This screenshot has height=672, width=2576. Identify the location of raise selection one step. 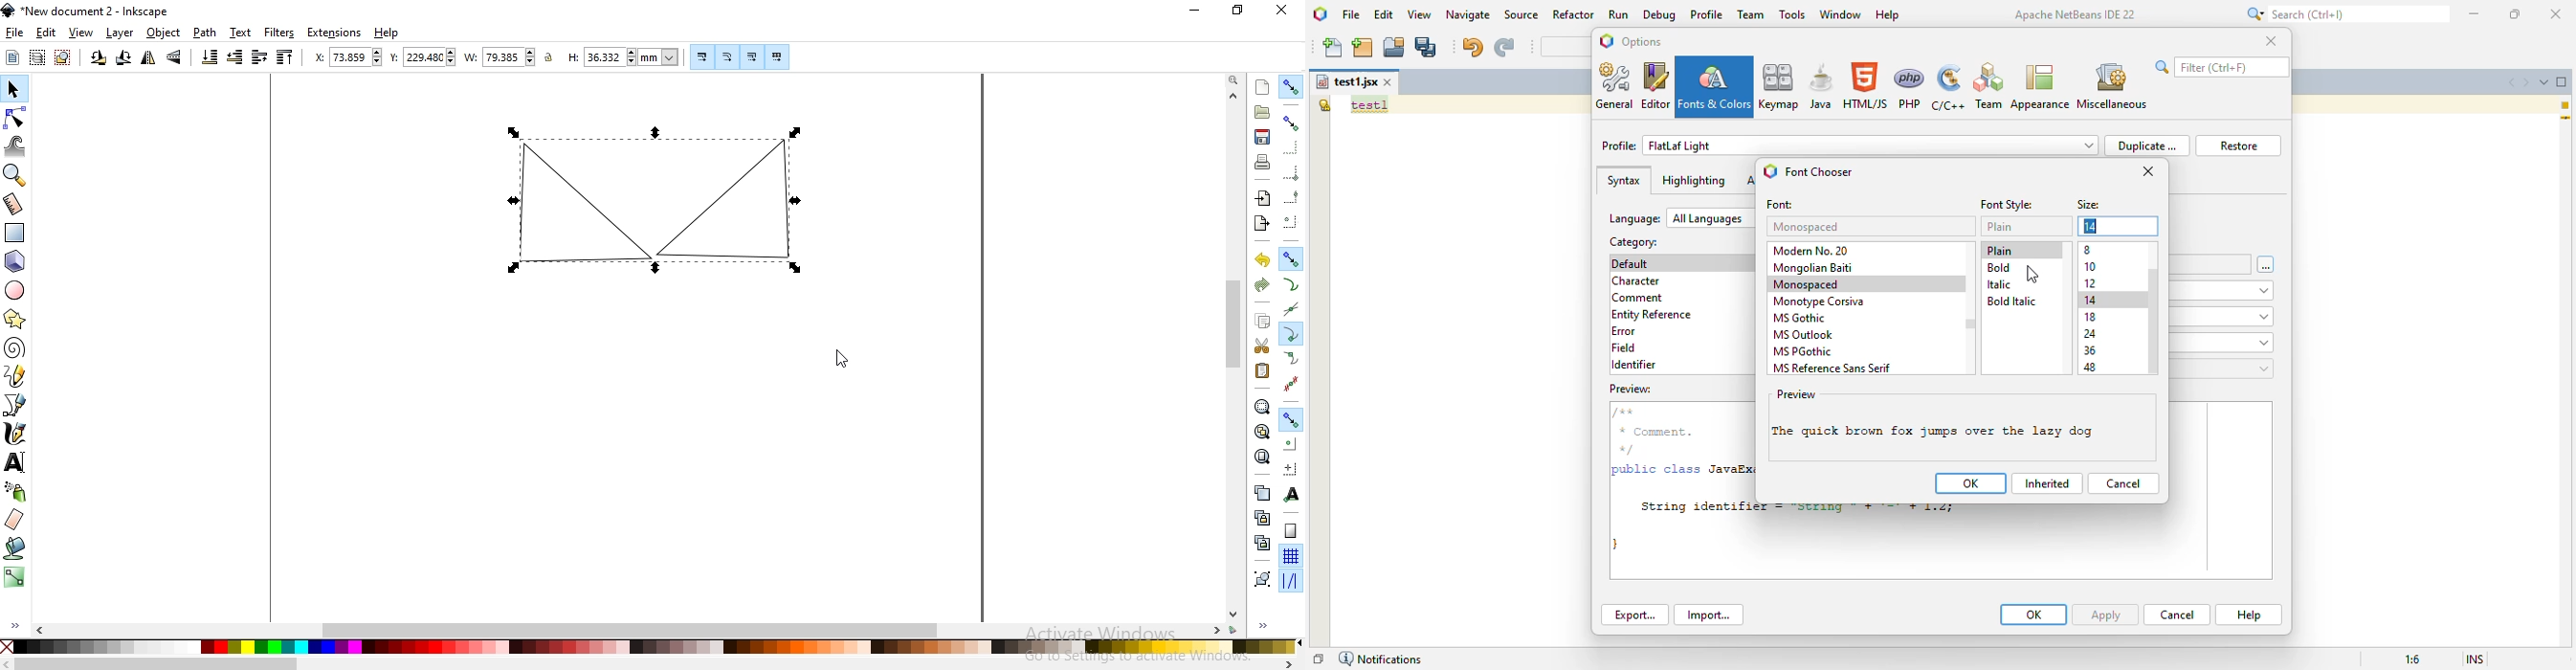
(259, 57).